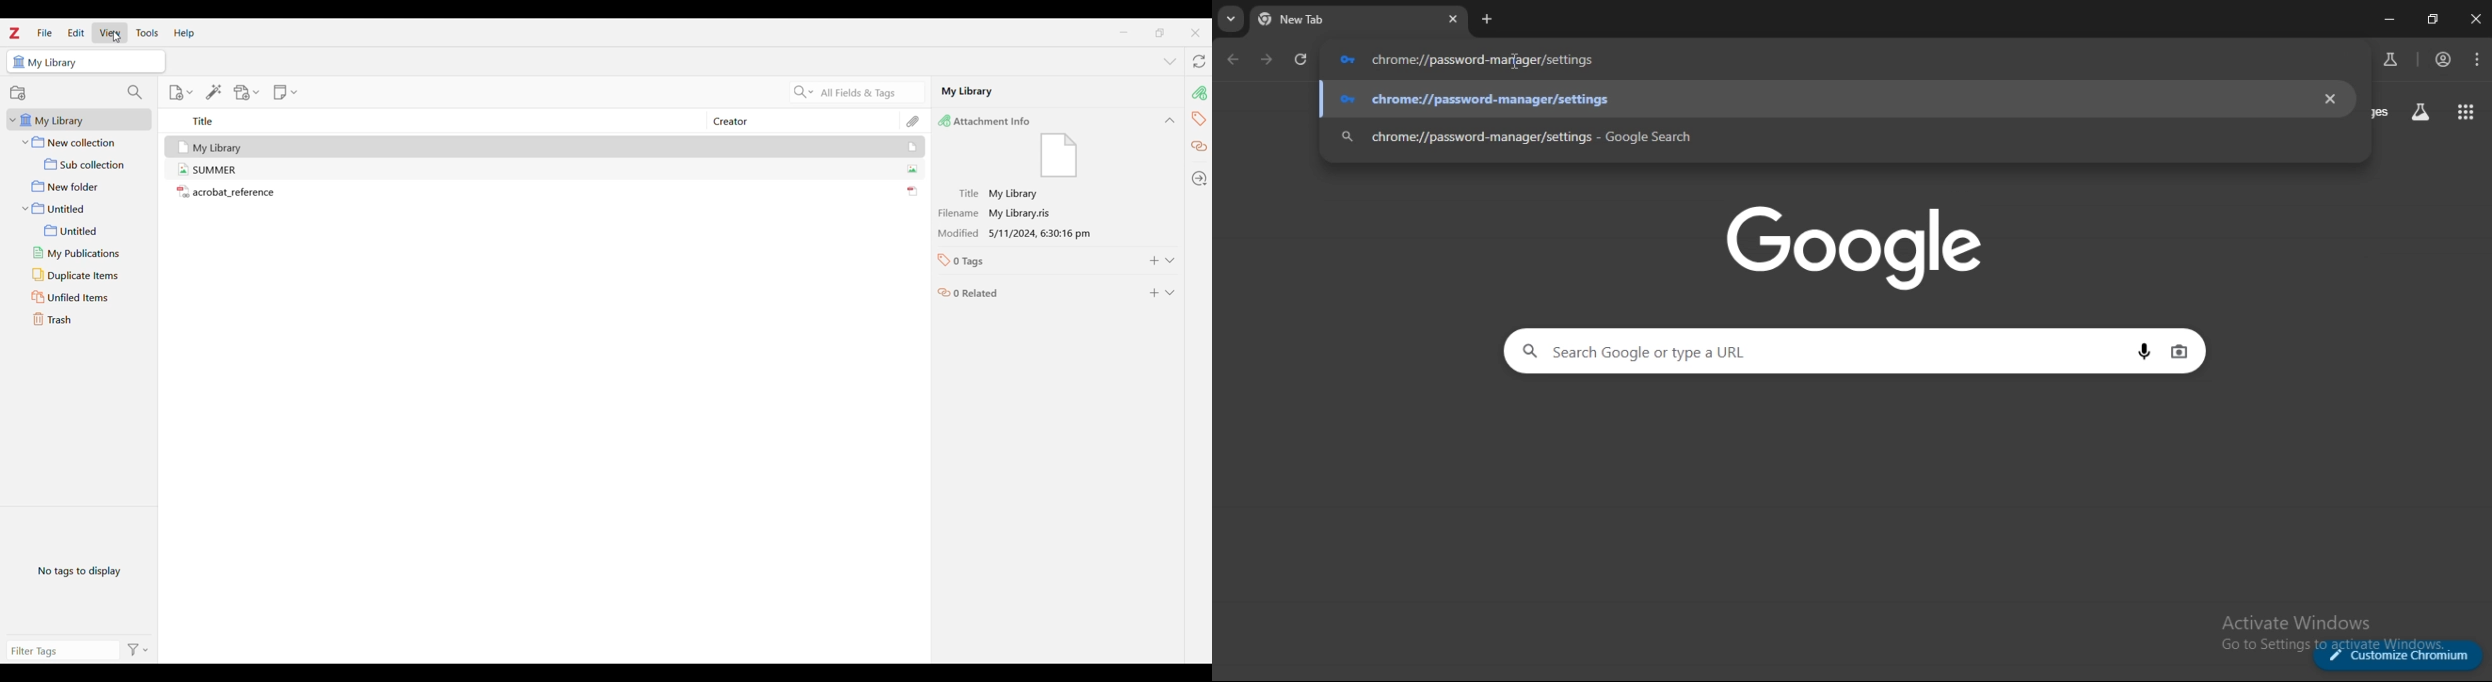 Image resolution: width=2492 pixels, height=700 pixels. Describe the element at coordinates (1454, 19) in the screenshot. I see `close tab` at that location.